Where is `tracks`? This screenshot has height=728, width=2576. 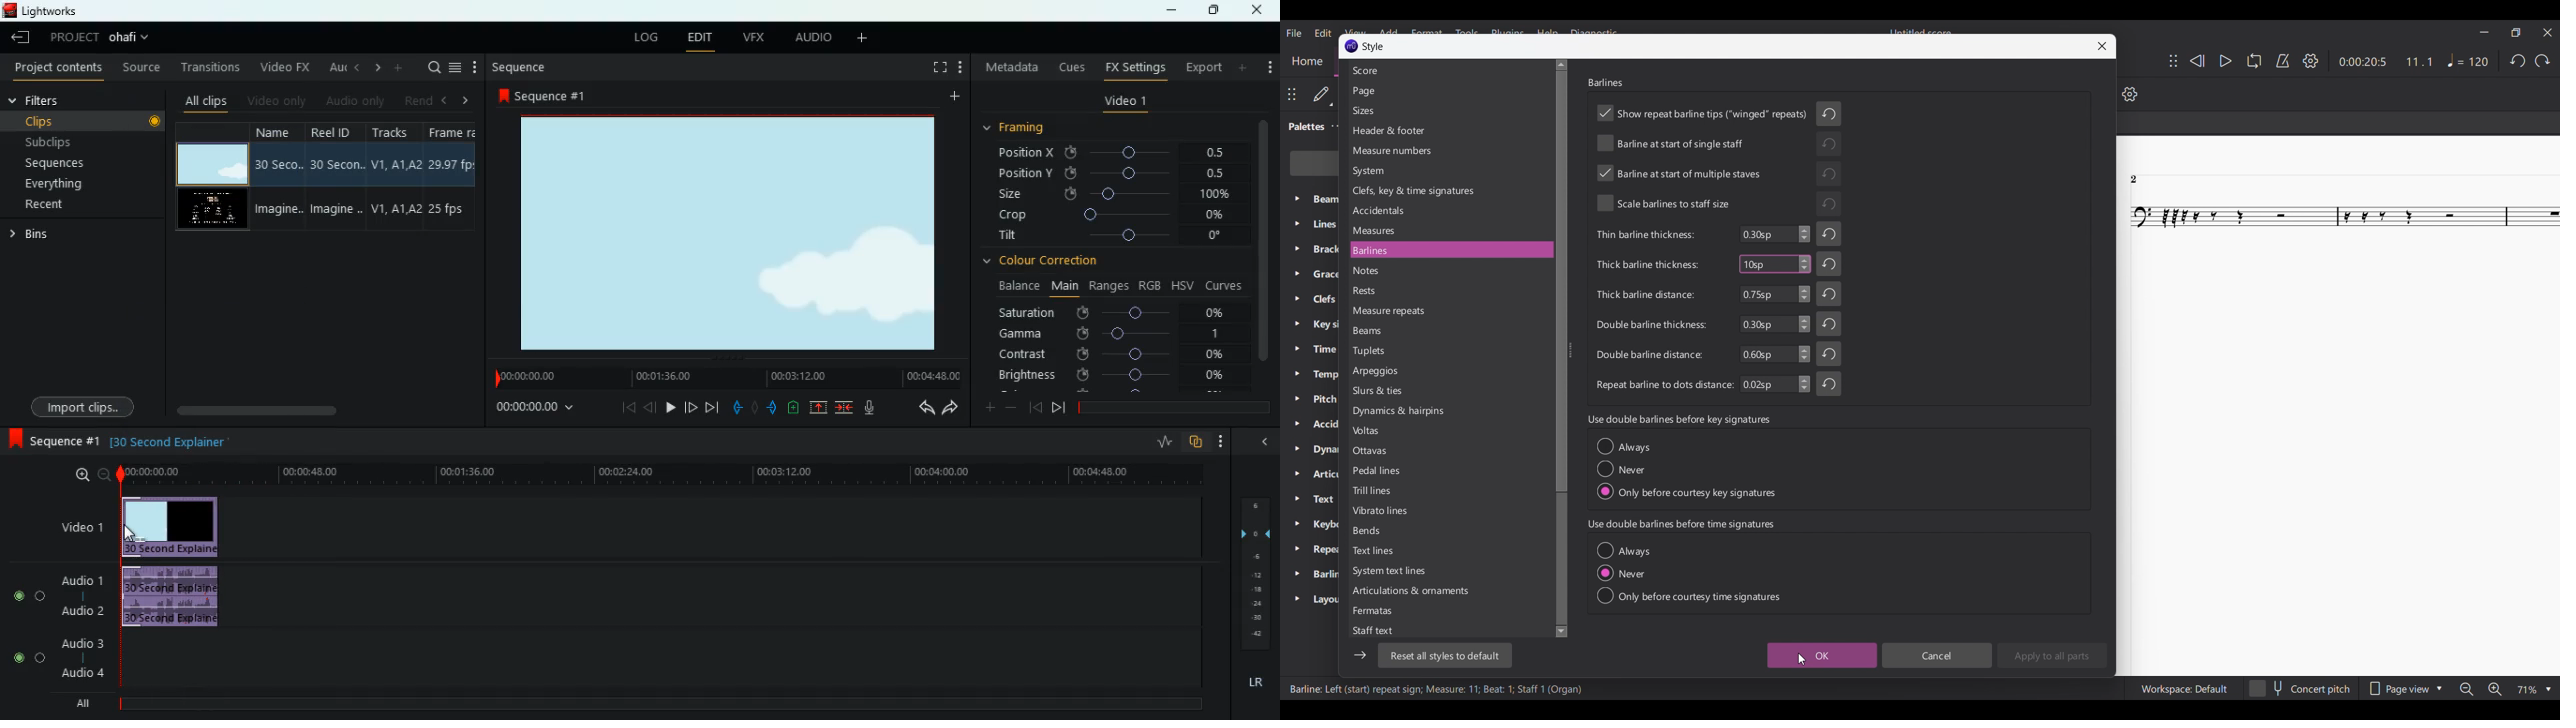
tracks is located at coordinates (393, 177).